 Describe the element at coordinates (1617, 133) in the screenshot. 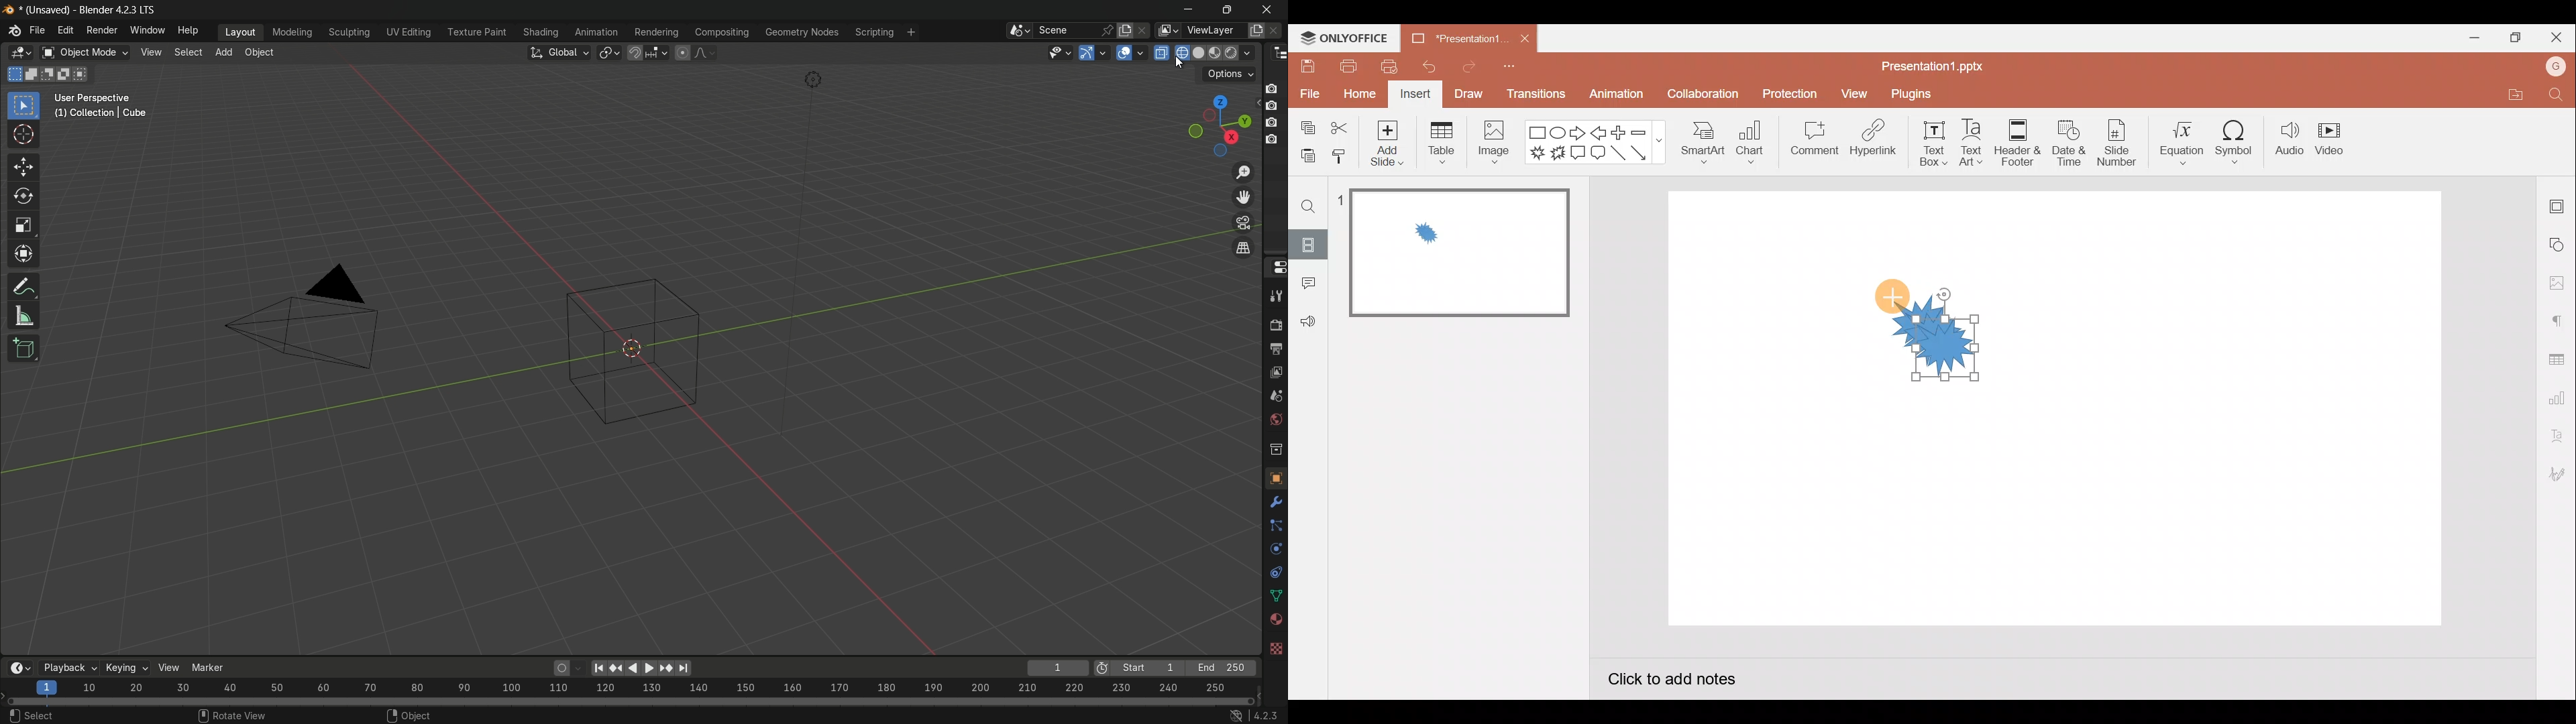

I see `Plus` at that location.